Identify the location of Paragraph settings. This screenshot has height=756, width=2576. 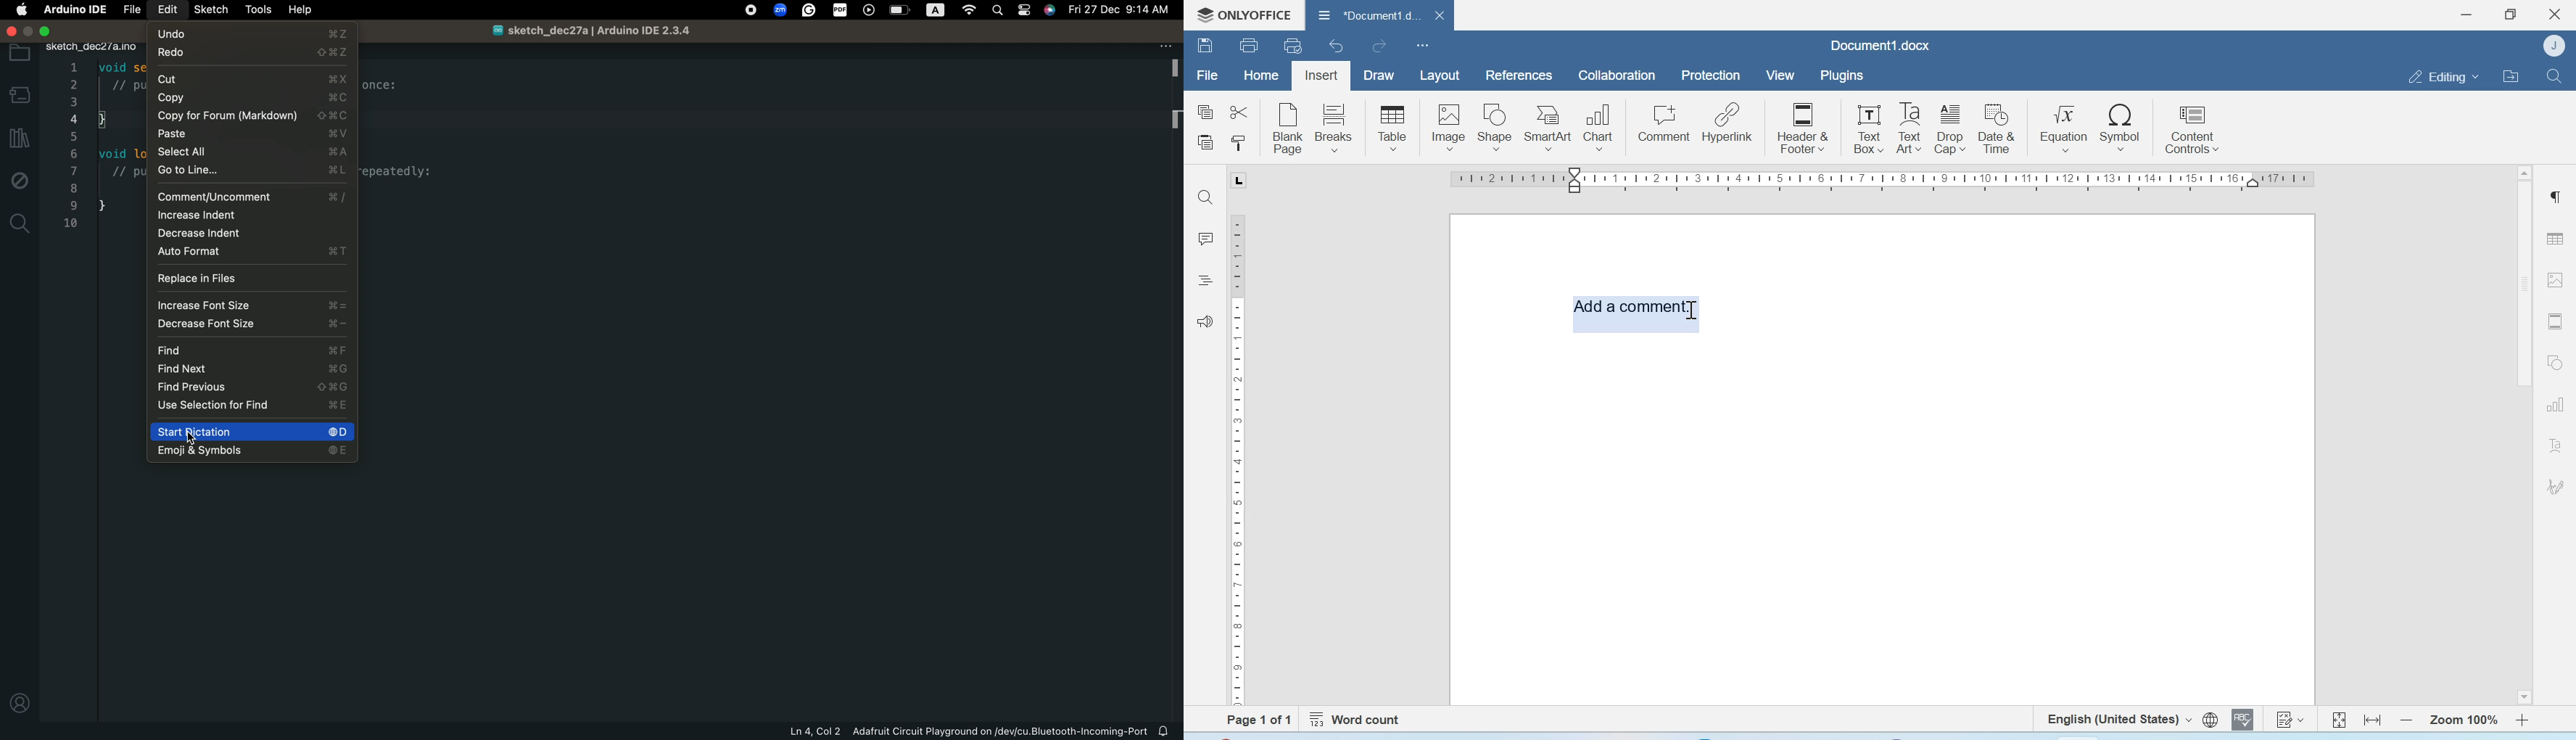
(2554, 196).